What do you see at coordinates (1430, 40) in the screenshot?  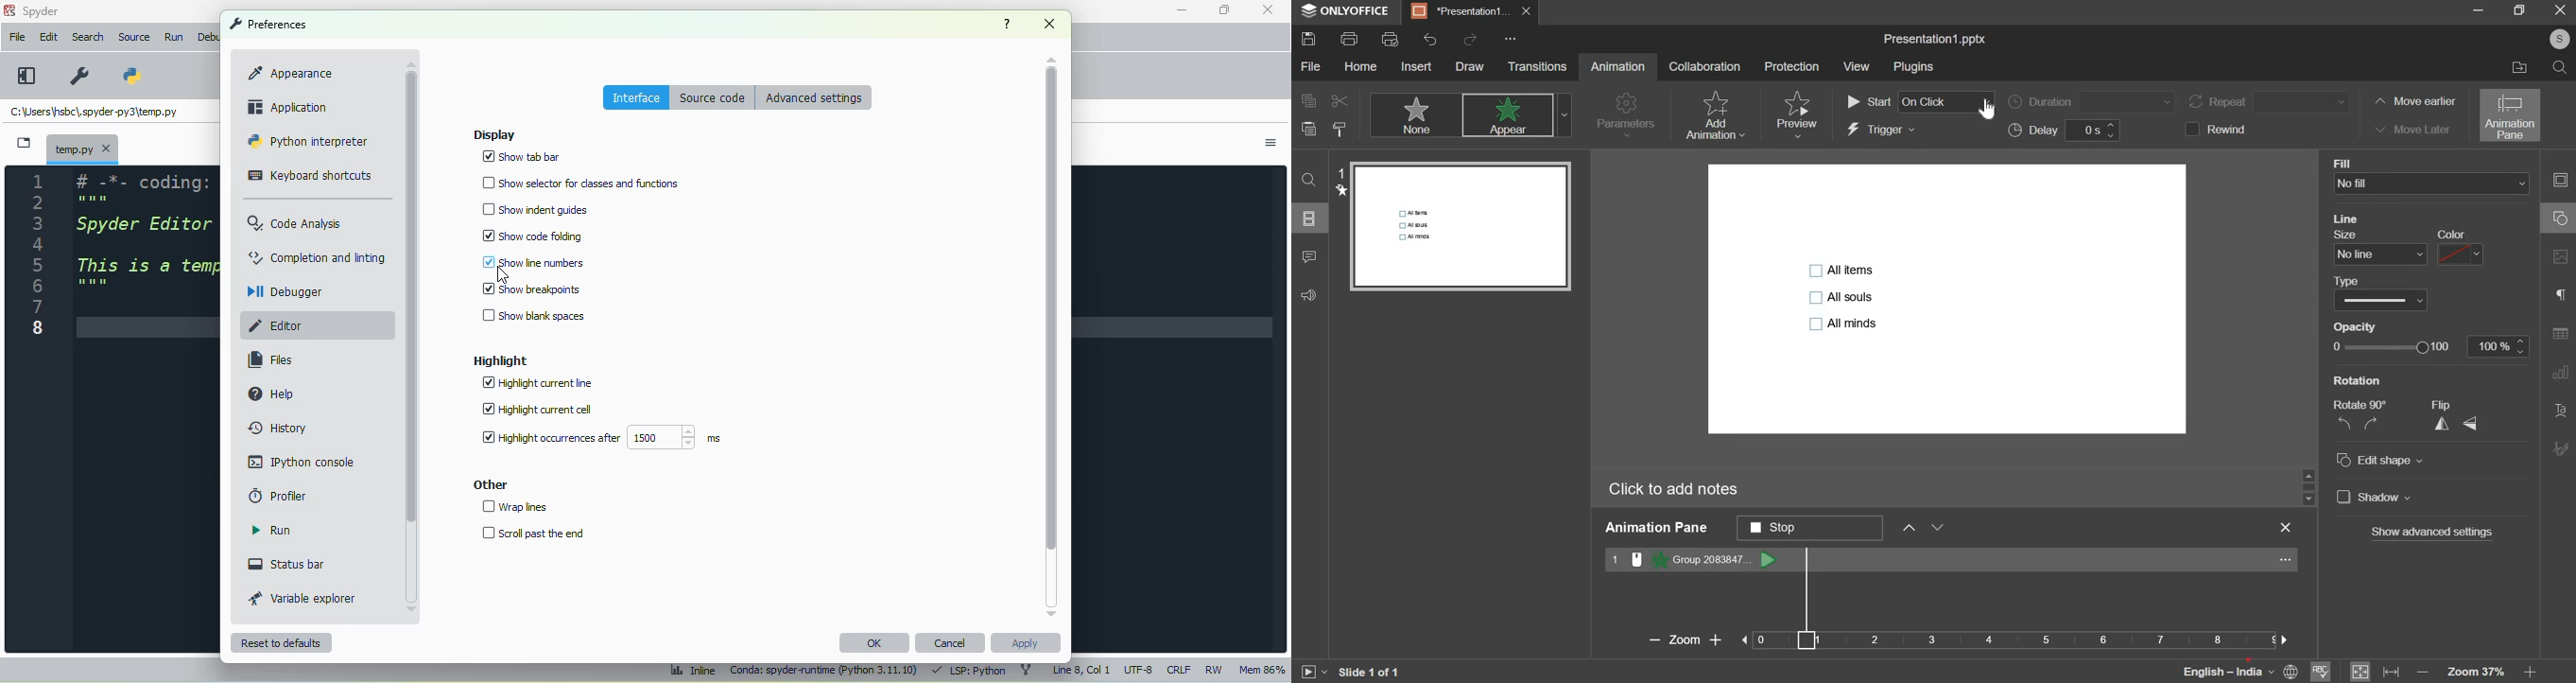 I see `undo` at bounding box center [1430, 40].